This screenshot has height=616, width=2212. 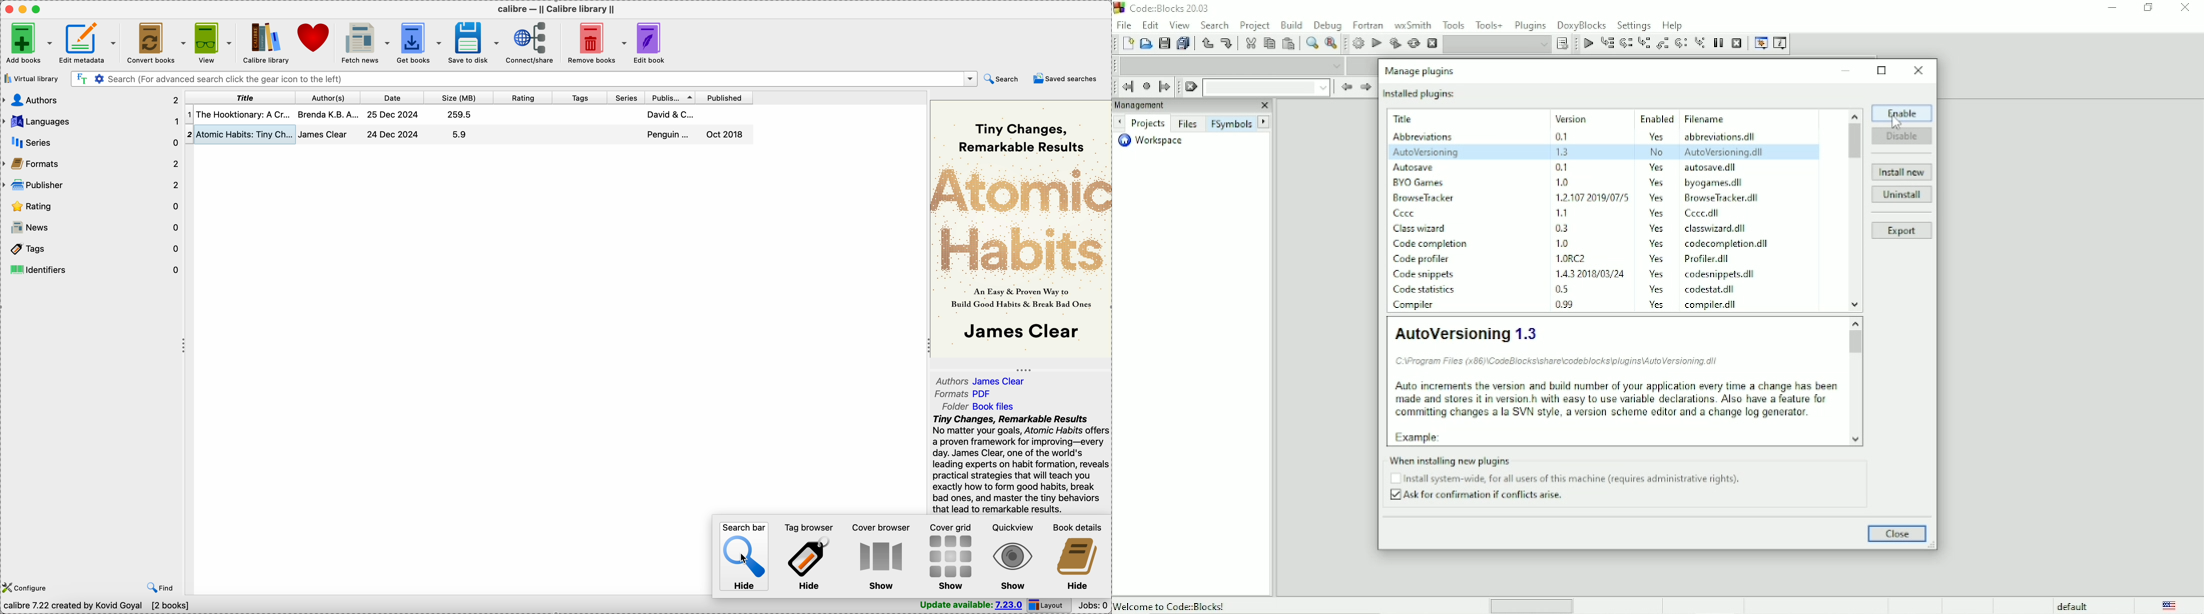 I want to click on brenda K.B.A..., so click(x=328, y=115).